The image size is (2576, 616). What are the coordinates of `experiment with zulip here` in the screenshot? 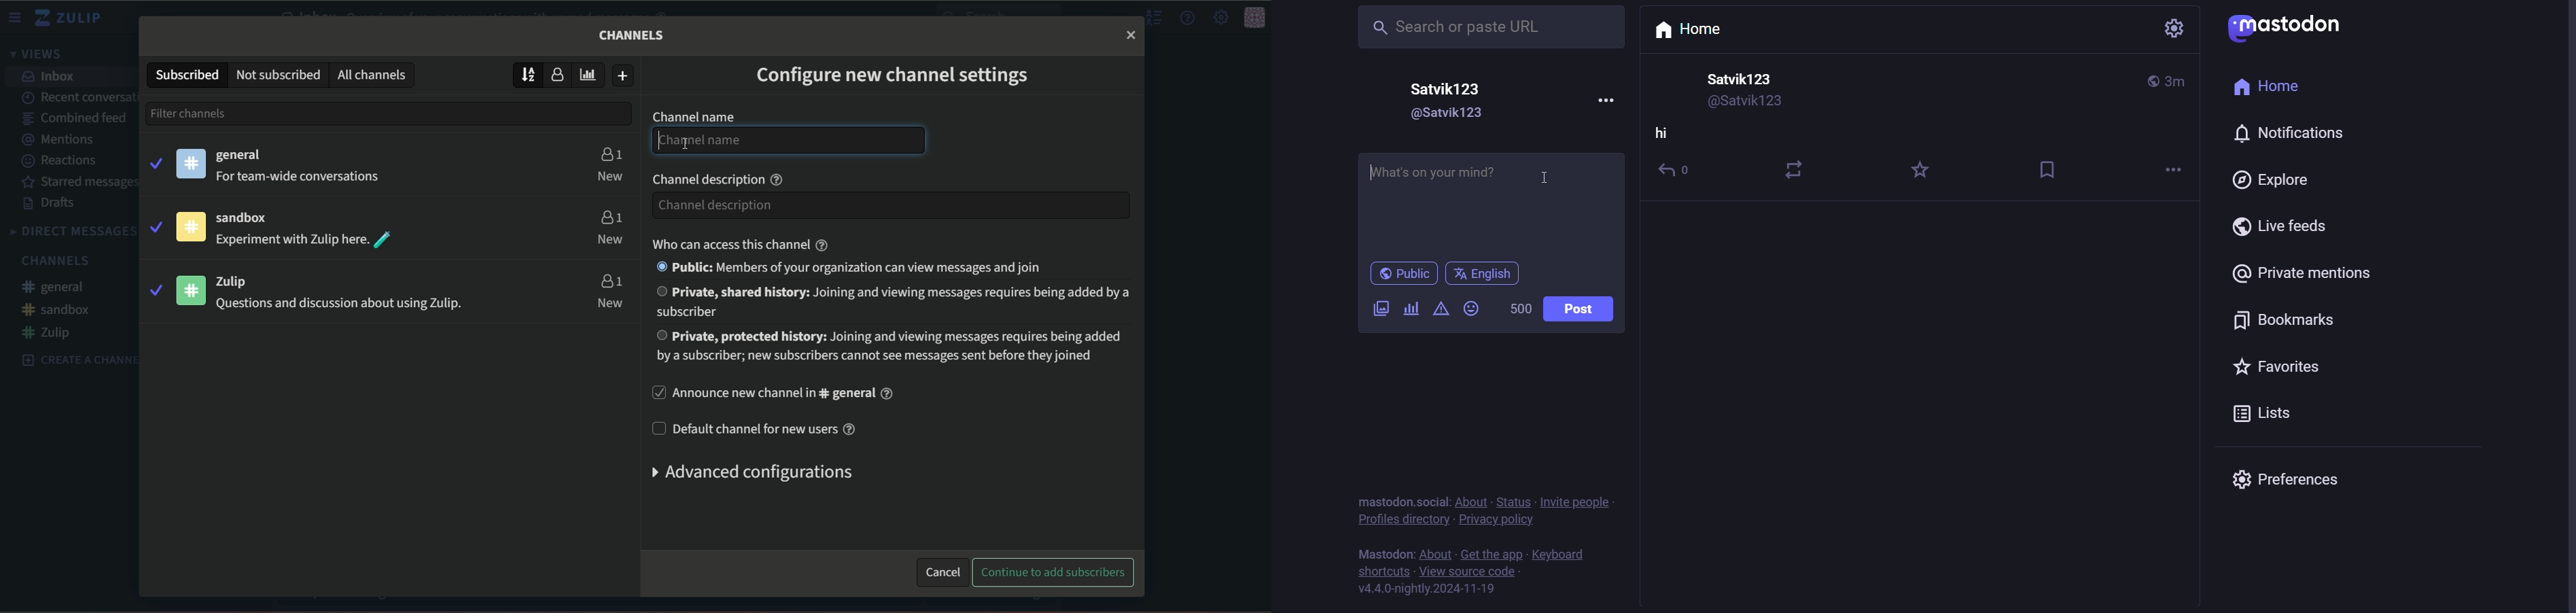 It's located at (306, 240).